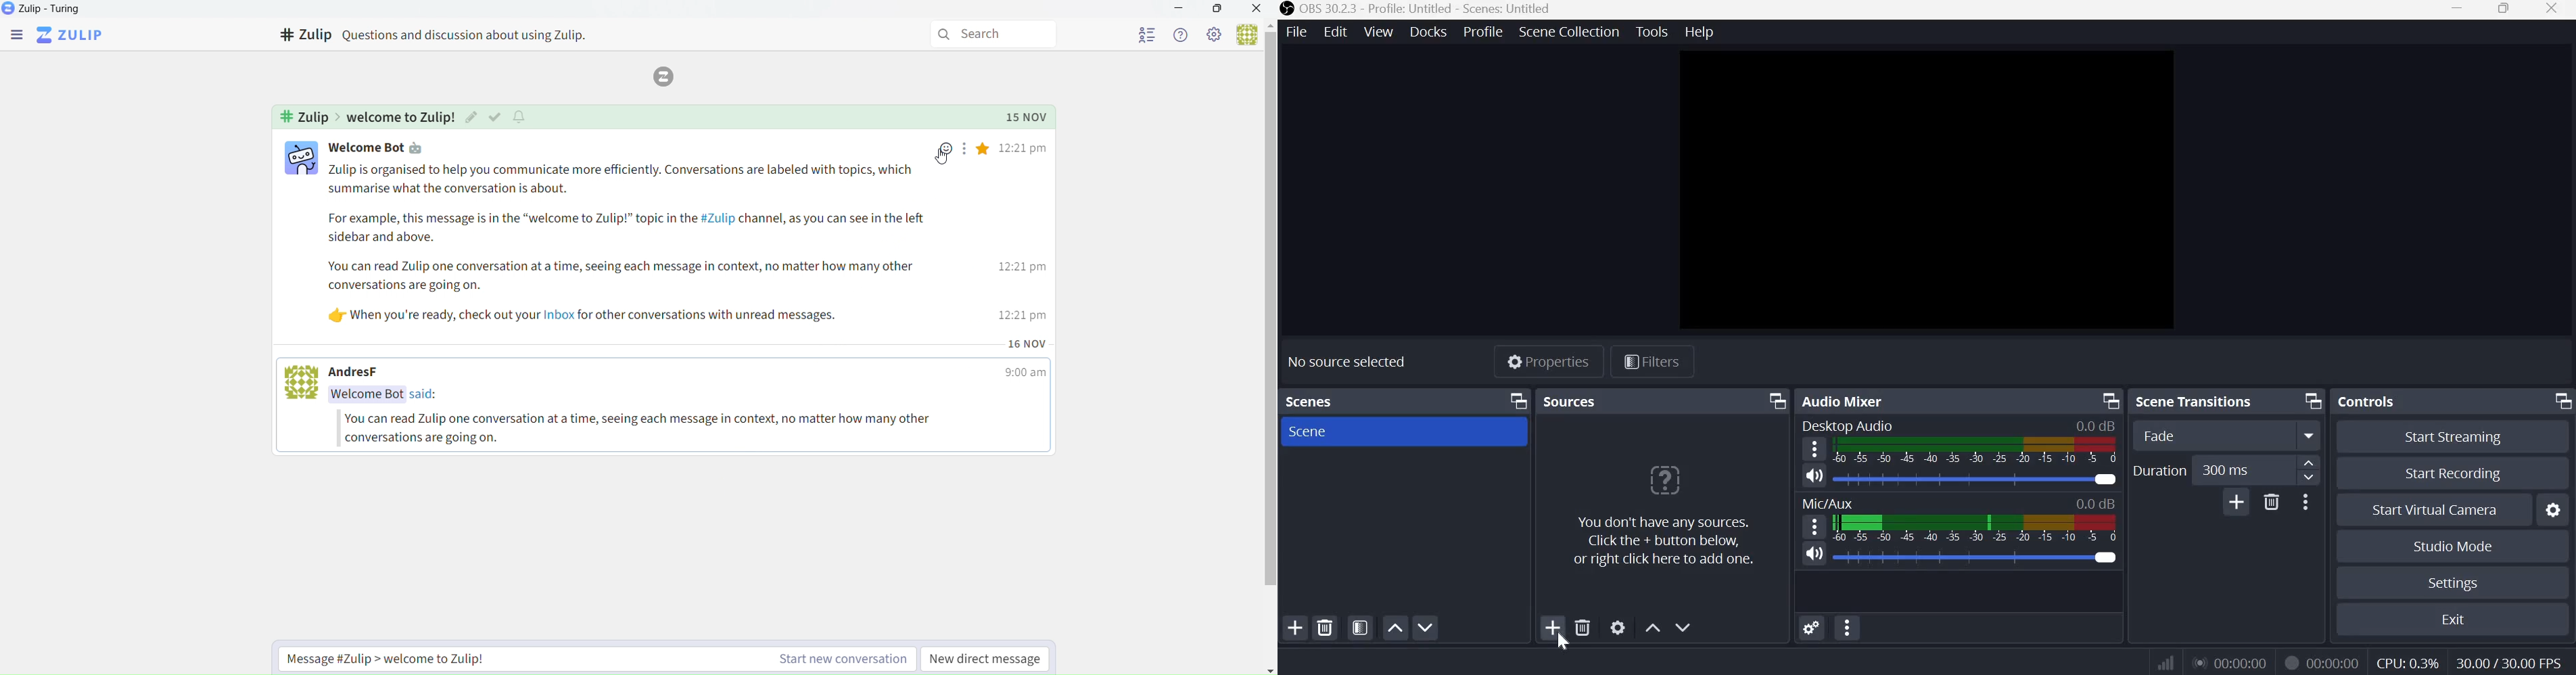  What do you see at coordinates (1307, 432) in the screenshot?
I see `Scene` at bounding box center [1307, 432].